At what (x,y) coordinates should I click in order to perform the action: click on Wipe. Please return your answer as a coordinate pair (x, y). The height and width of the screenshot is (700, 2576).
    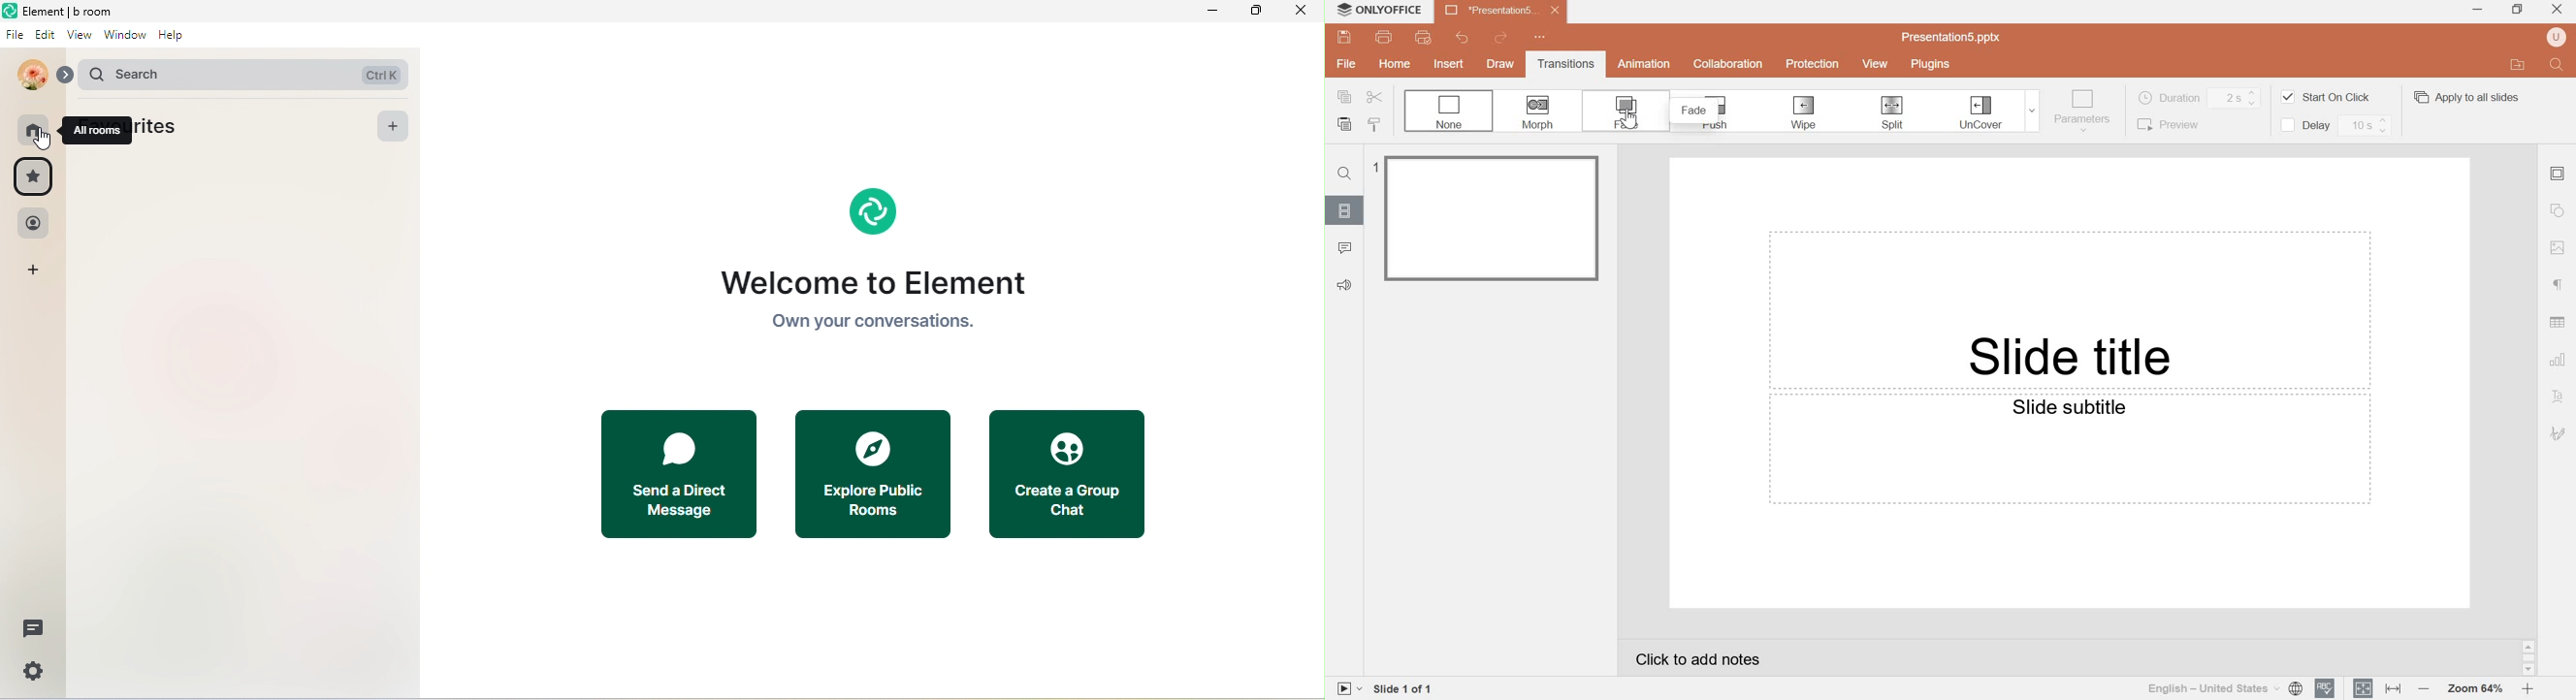
    Looking at the image, I should click on (1803, 112).